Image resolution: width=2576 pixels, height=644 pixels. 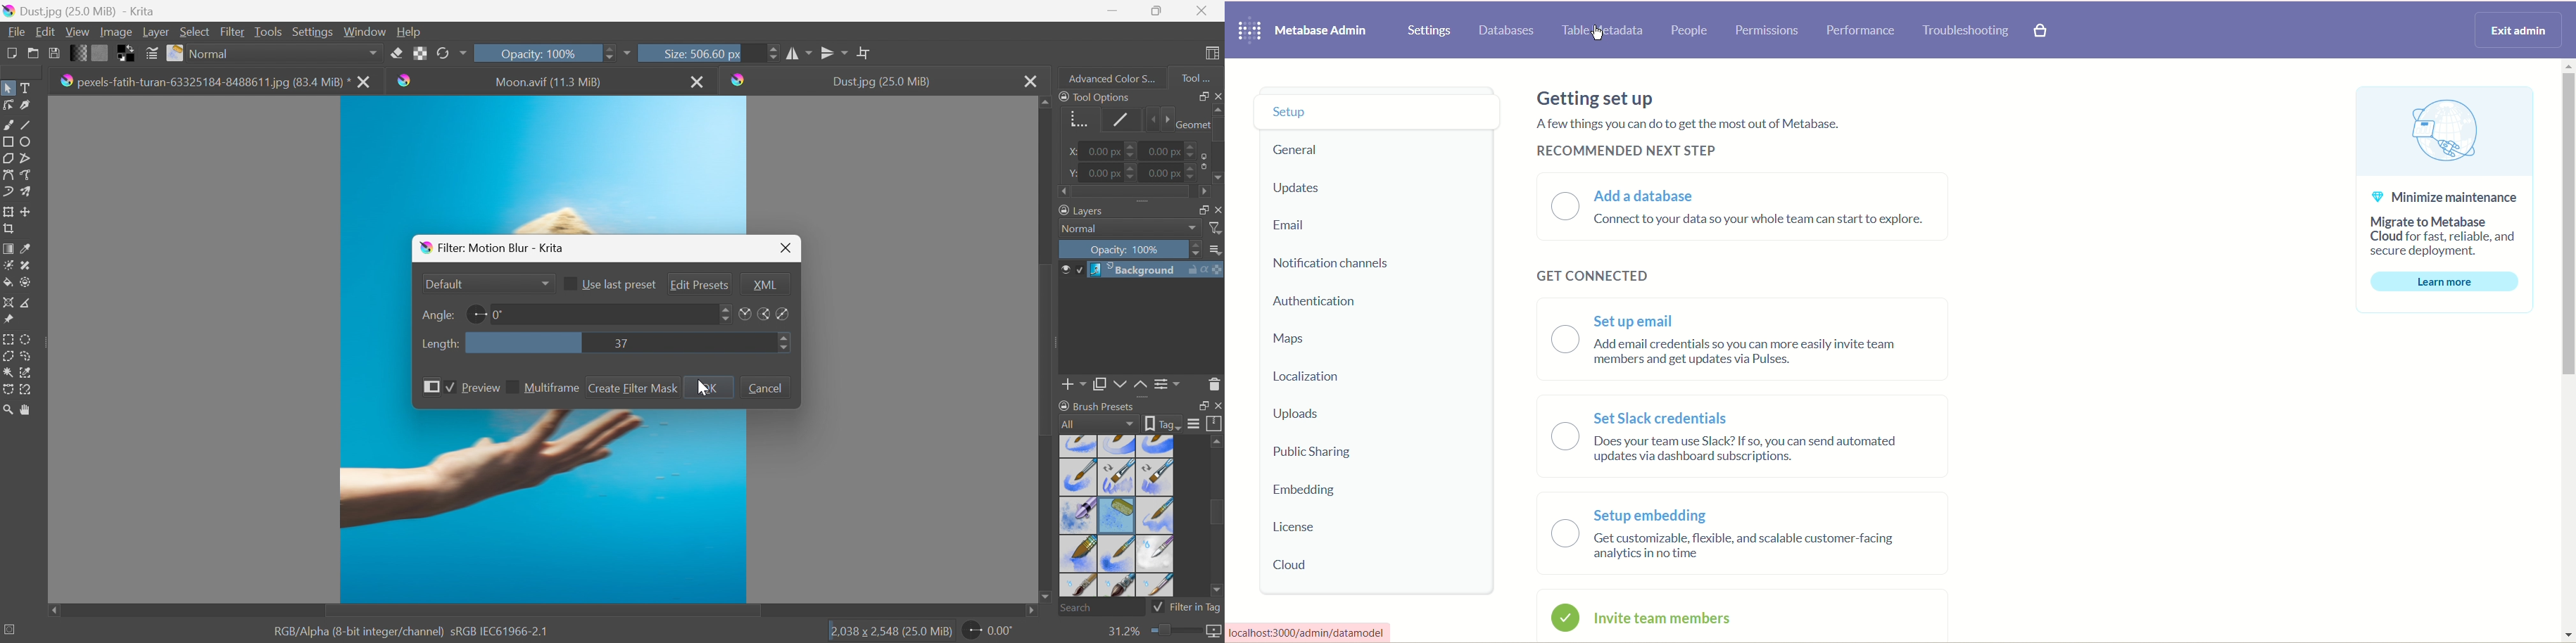 I want to click on Geometry, so click(x=1192, y=123).